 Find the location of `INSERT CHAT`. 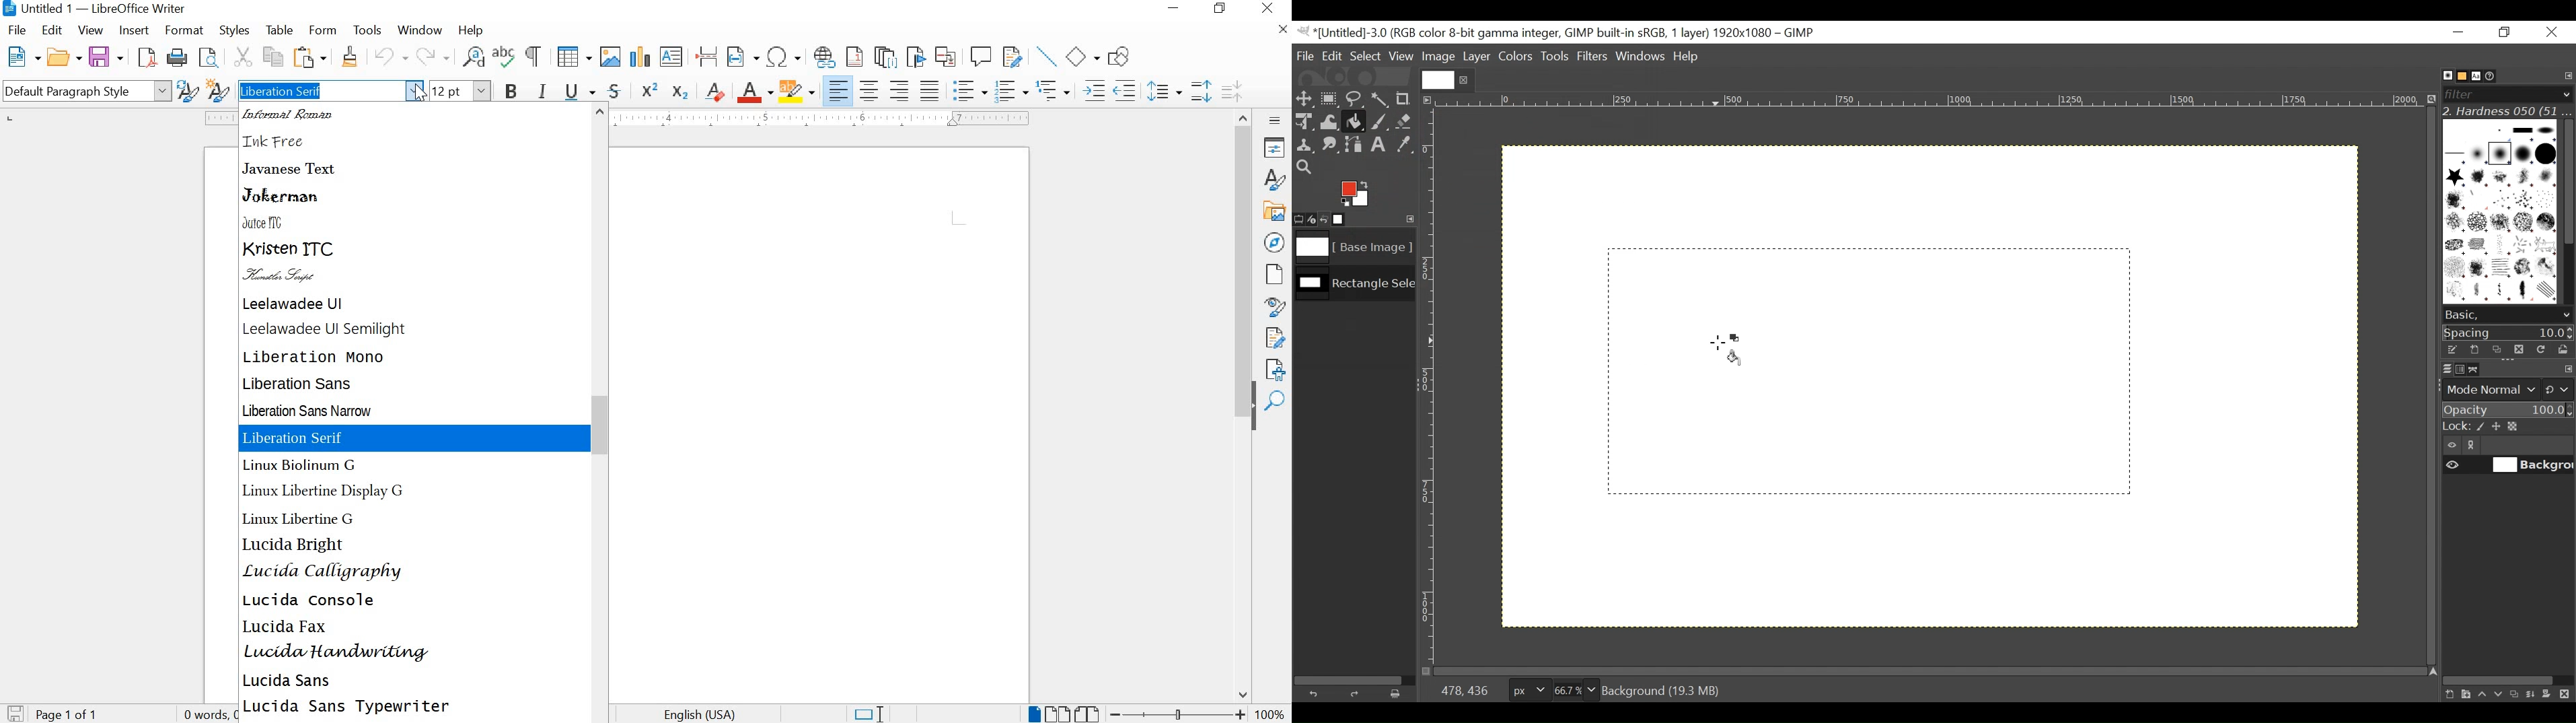

INSERT CHAT is located at coordinates (639, 57).